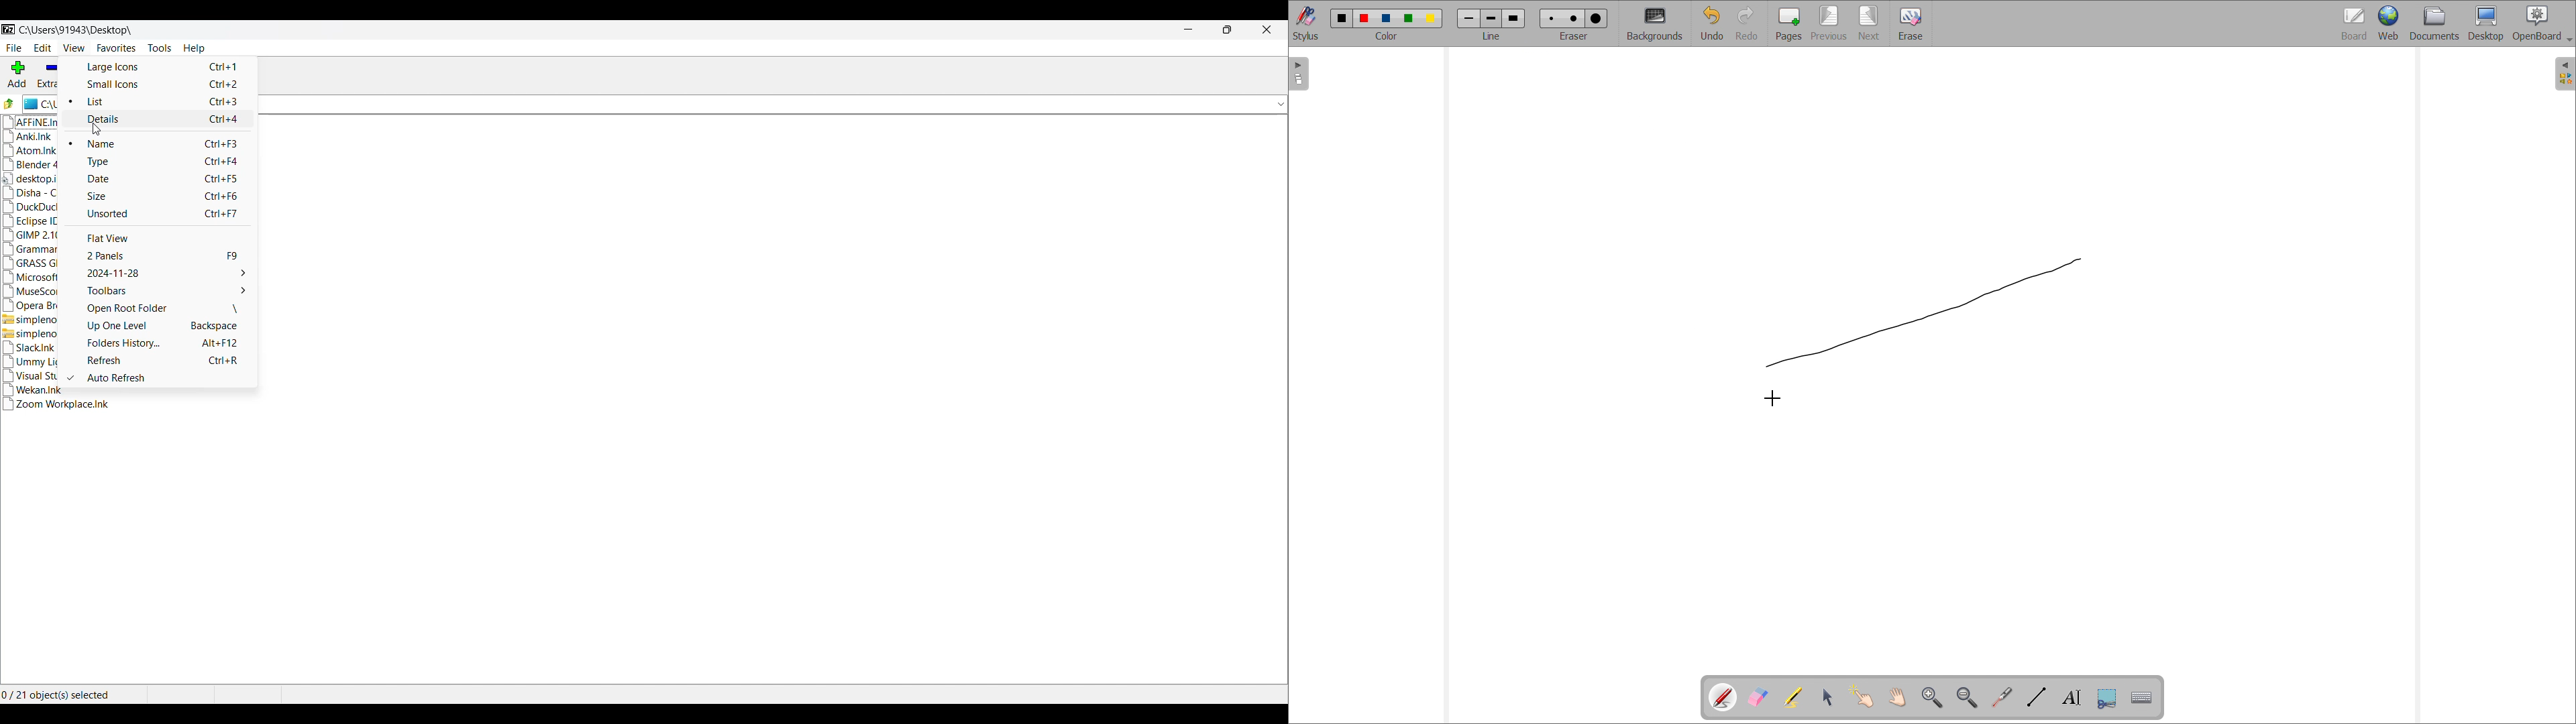 The height and width of the screenshot is (728, 2576). What do you see at coordinates (1758, 697) in the screenshot?
I see `erase annotations` at bounding box center [1758, 697].